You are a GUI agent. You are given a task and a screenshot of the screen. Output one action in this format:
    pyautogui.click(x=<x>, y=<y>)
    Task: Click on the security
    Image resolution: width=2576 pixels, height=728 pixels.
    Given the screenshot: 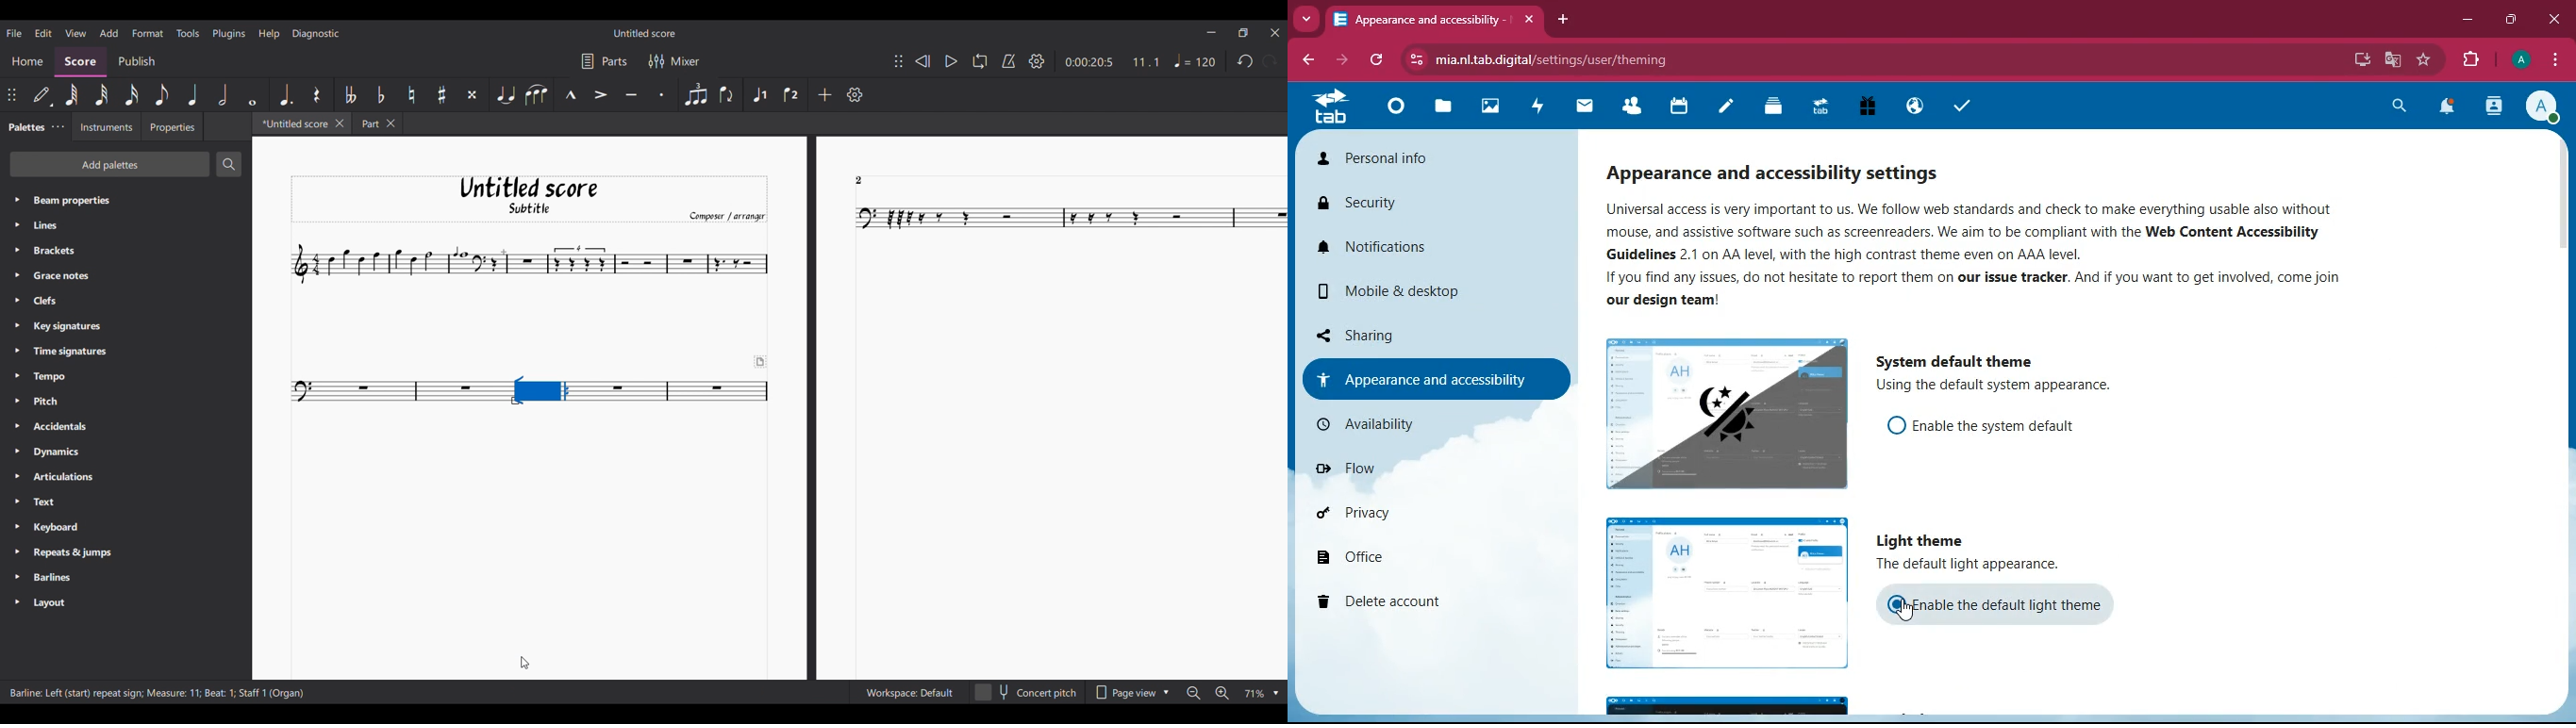 What is the action you would take?
    pyautogui.click(x=1433, y=206)
    